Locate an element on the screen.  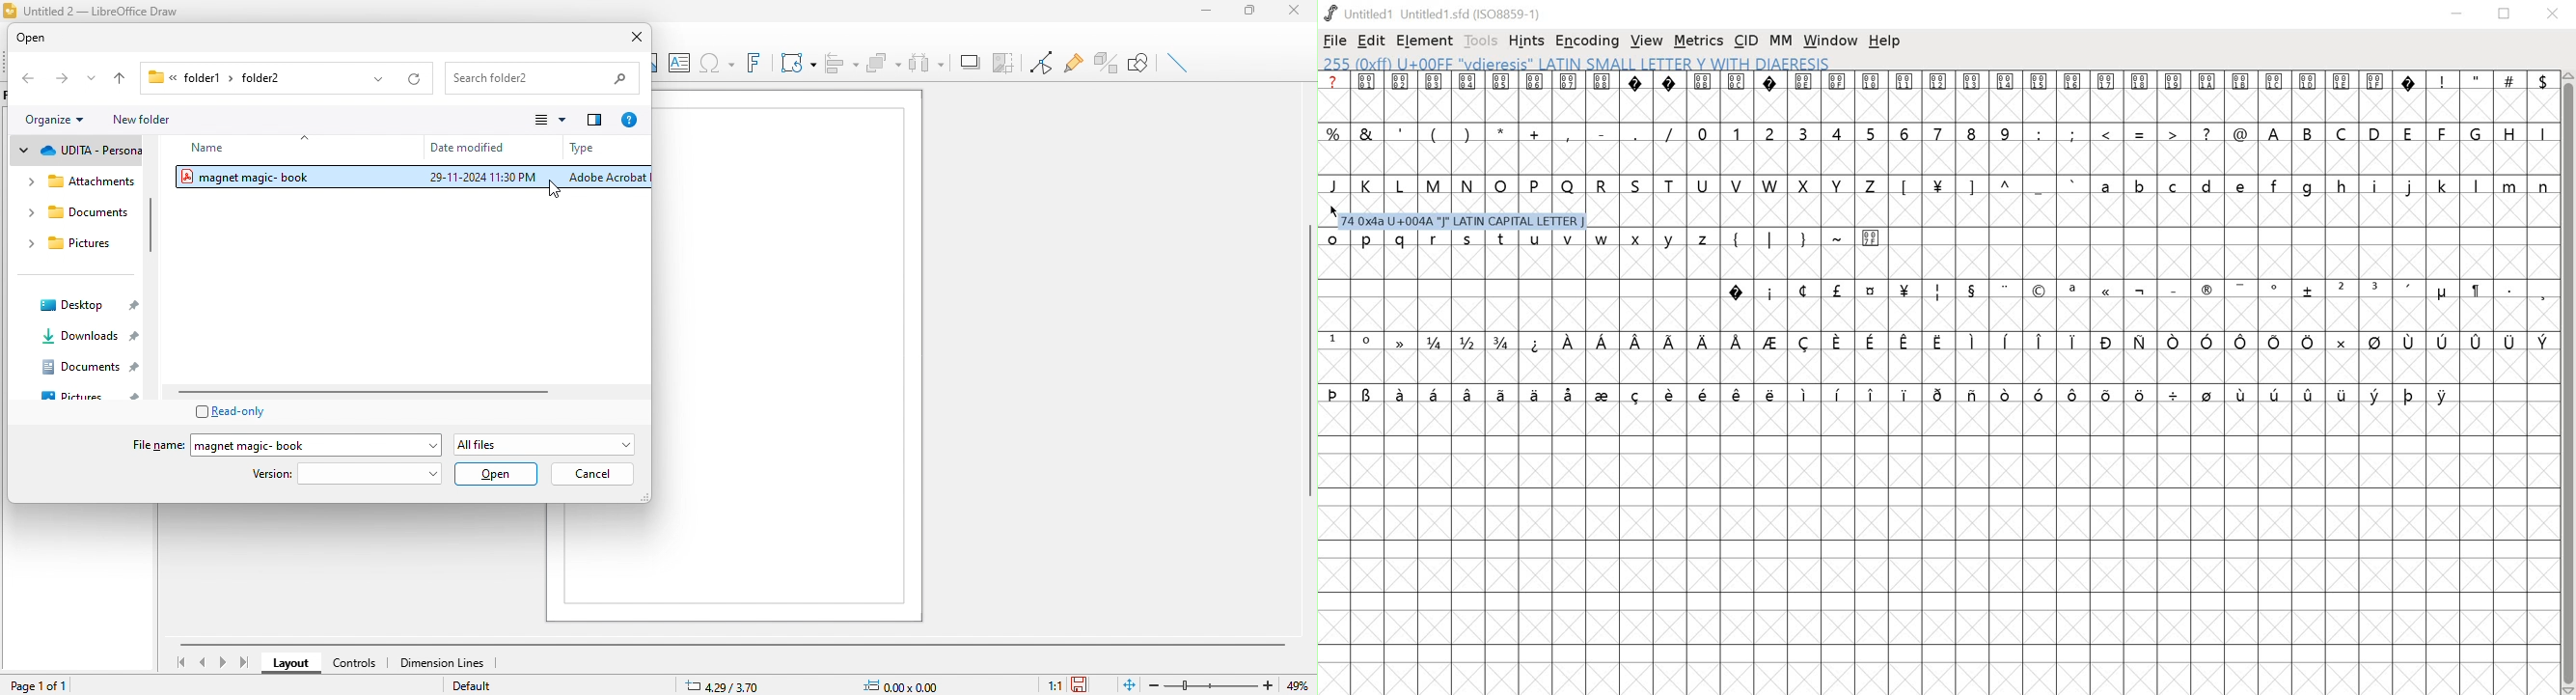
default is located at coordinates (483, 686).